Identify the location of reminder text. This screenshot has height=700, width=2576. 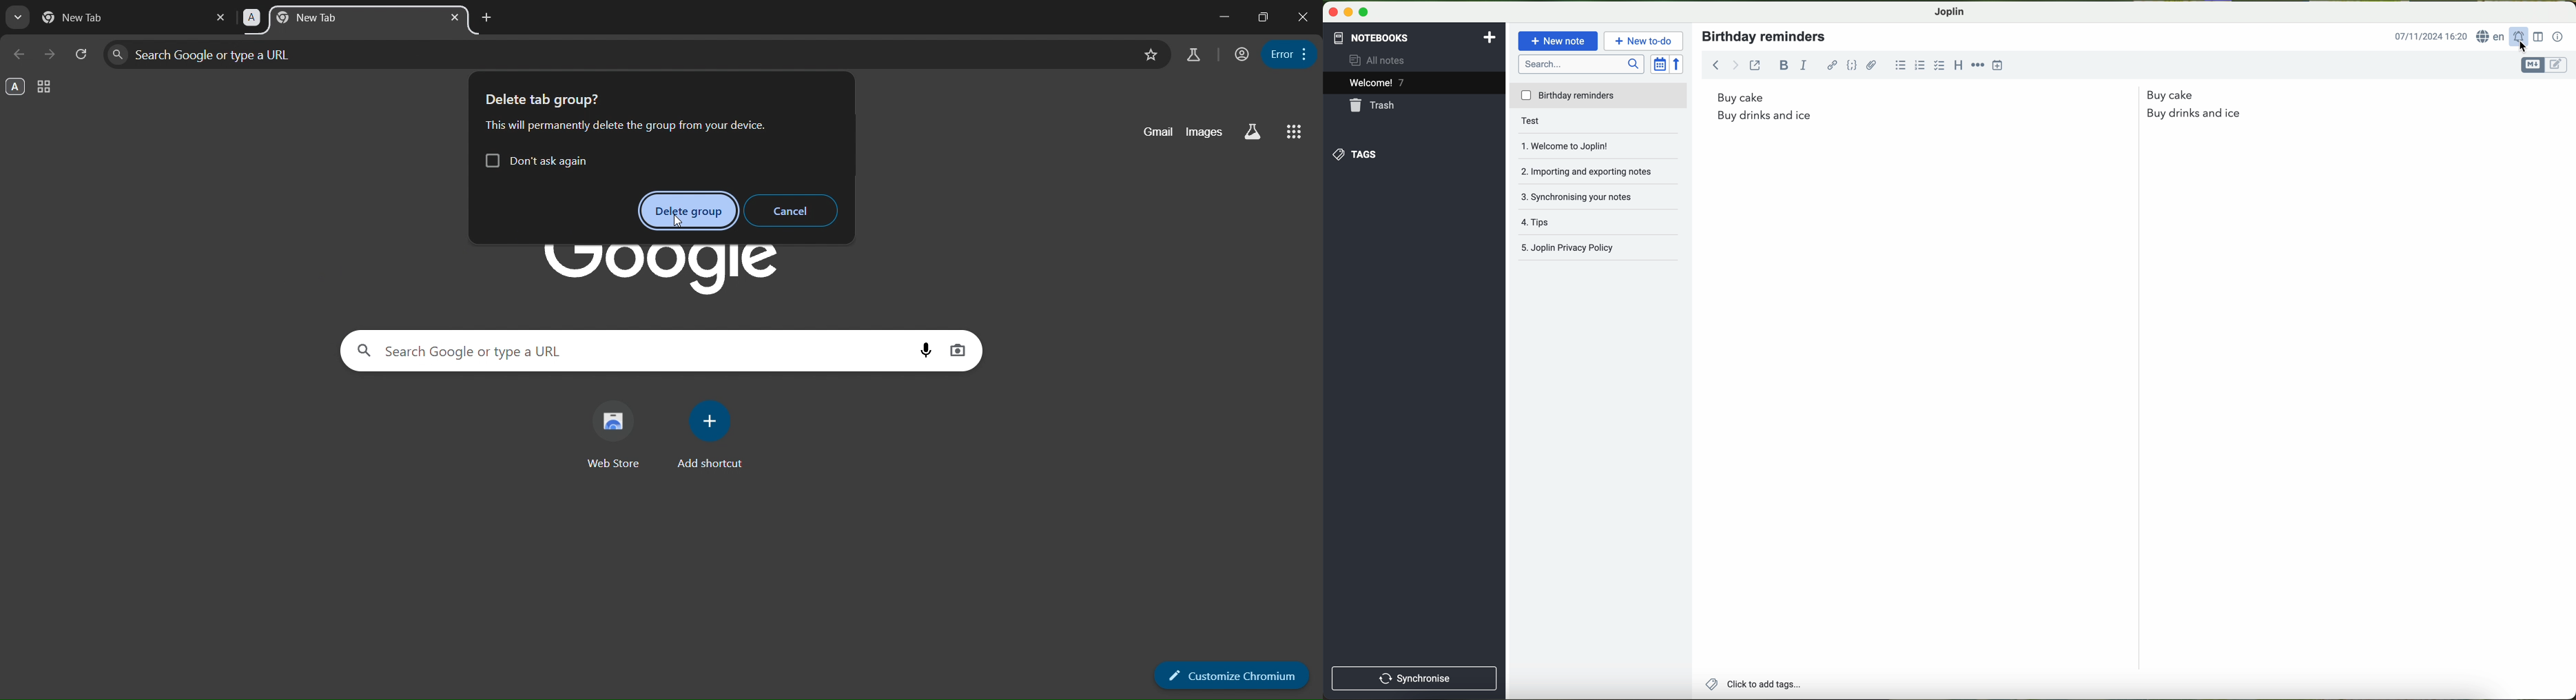
(1973, 112).